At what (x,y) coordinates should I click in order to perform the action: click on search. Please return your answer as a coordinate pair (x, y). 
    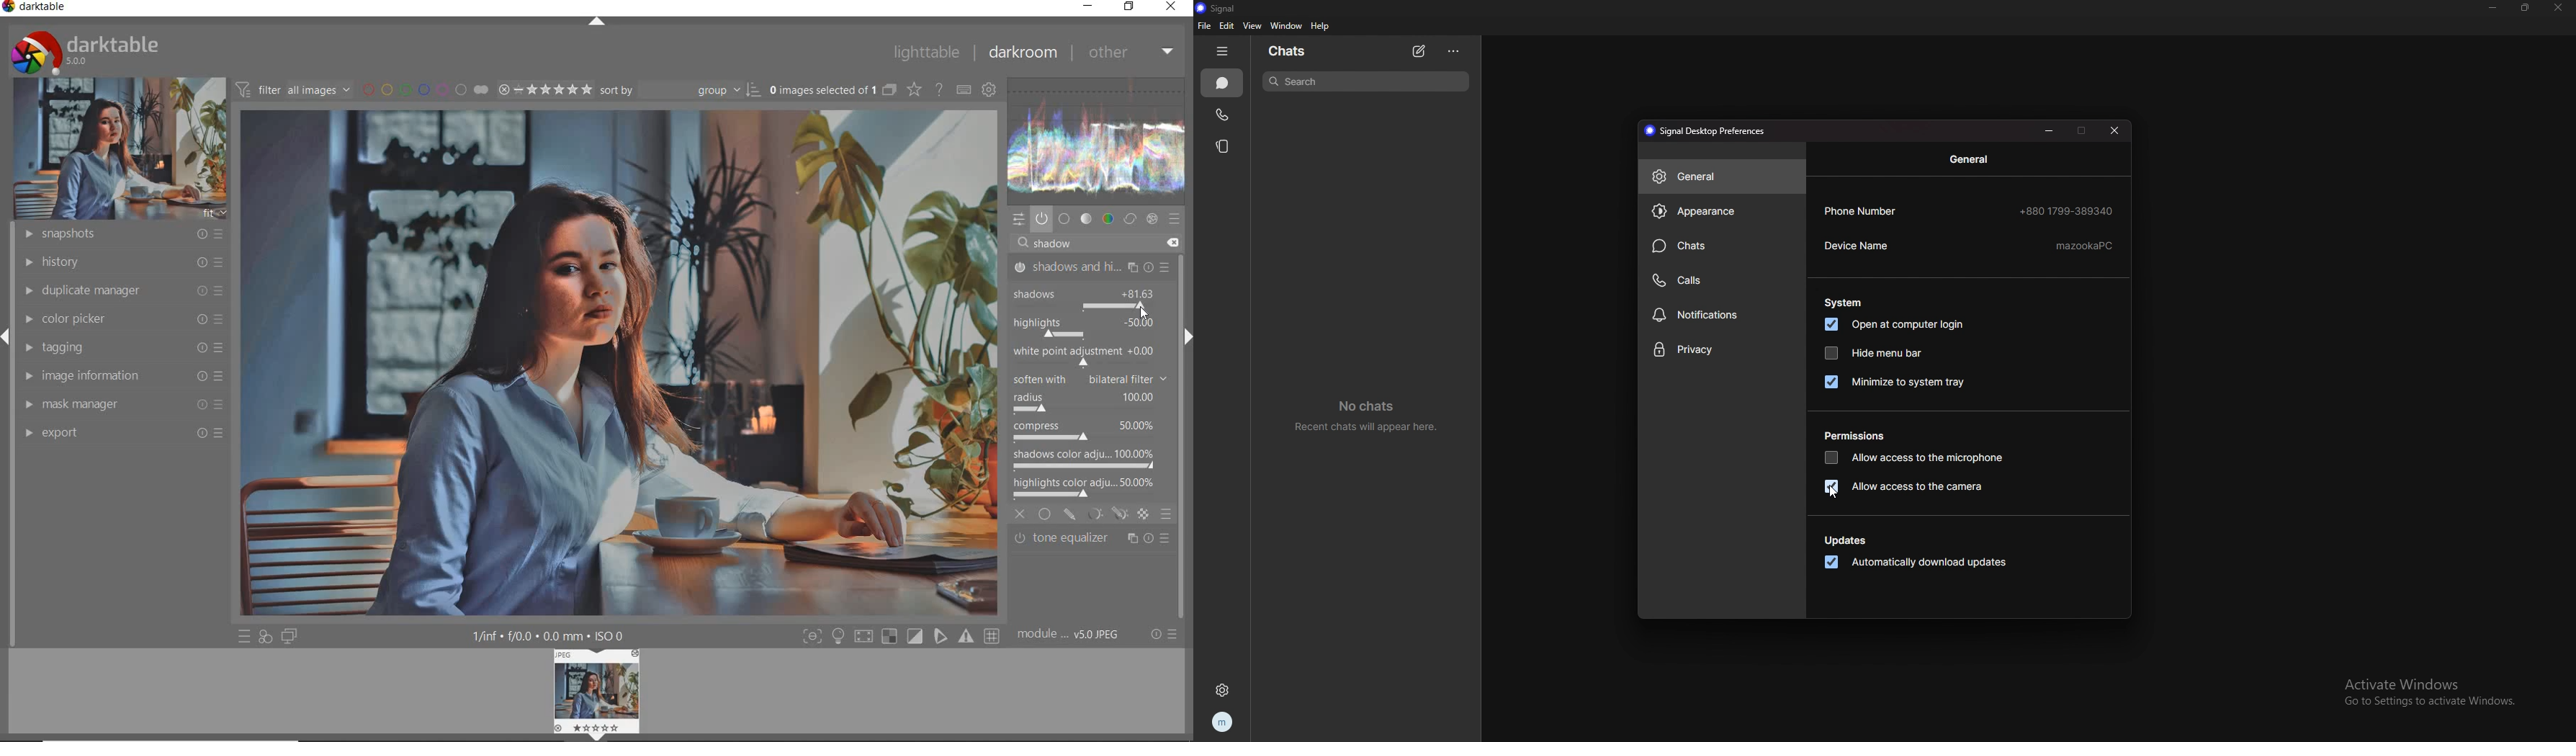
    Looking at the image, I should click on (1366, 81).